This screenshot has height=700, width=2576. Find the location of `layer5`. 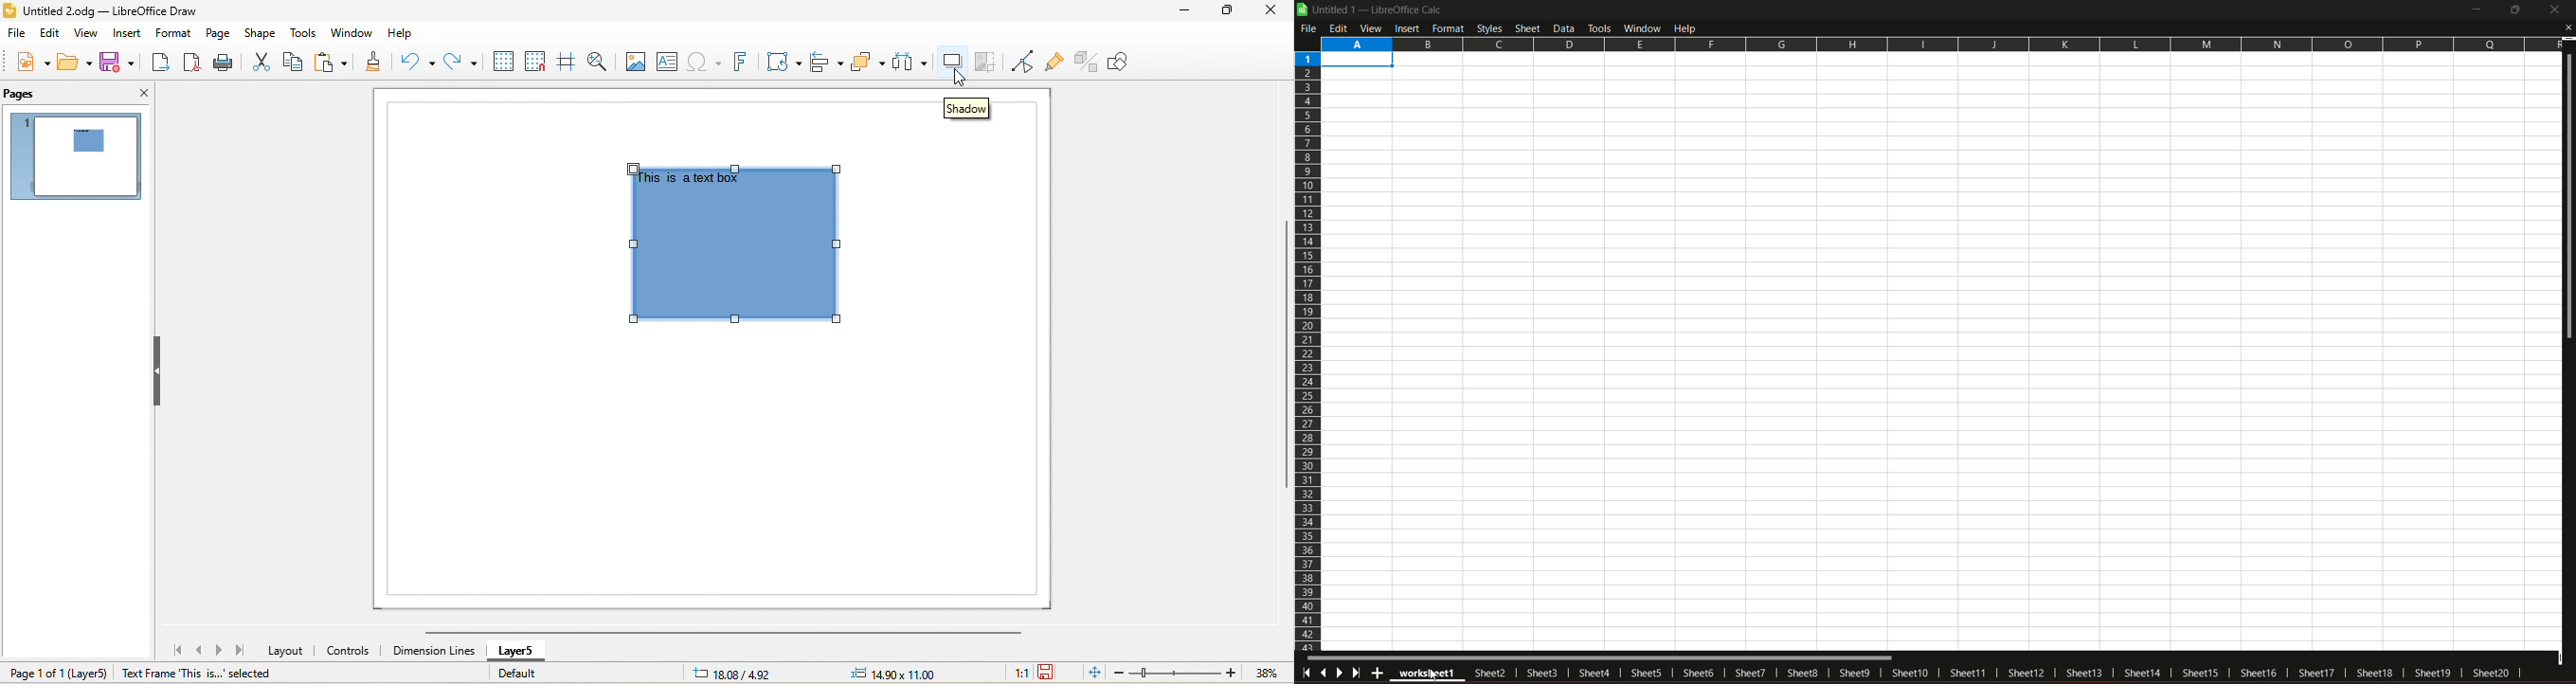

layer5 is located at coordinates (519, 653).